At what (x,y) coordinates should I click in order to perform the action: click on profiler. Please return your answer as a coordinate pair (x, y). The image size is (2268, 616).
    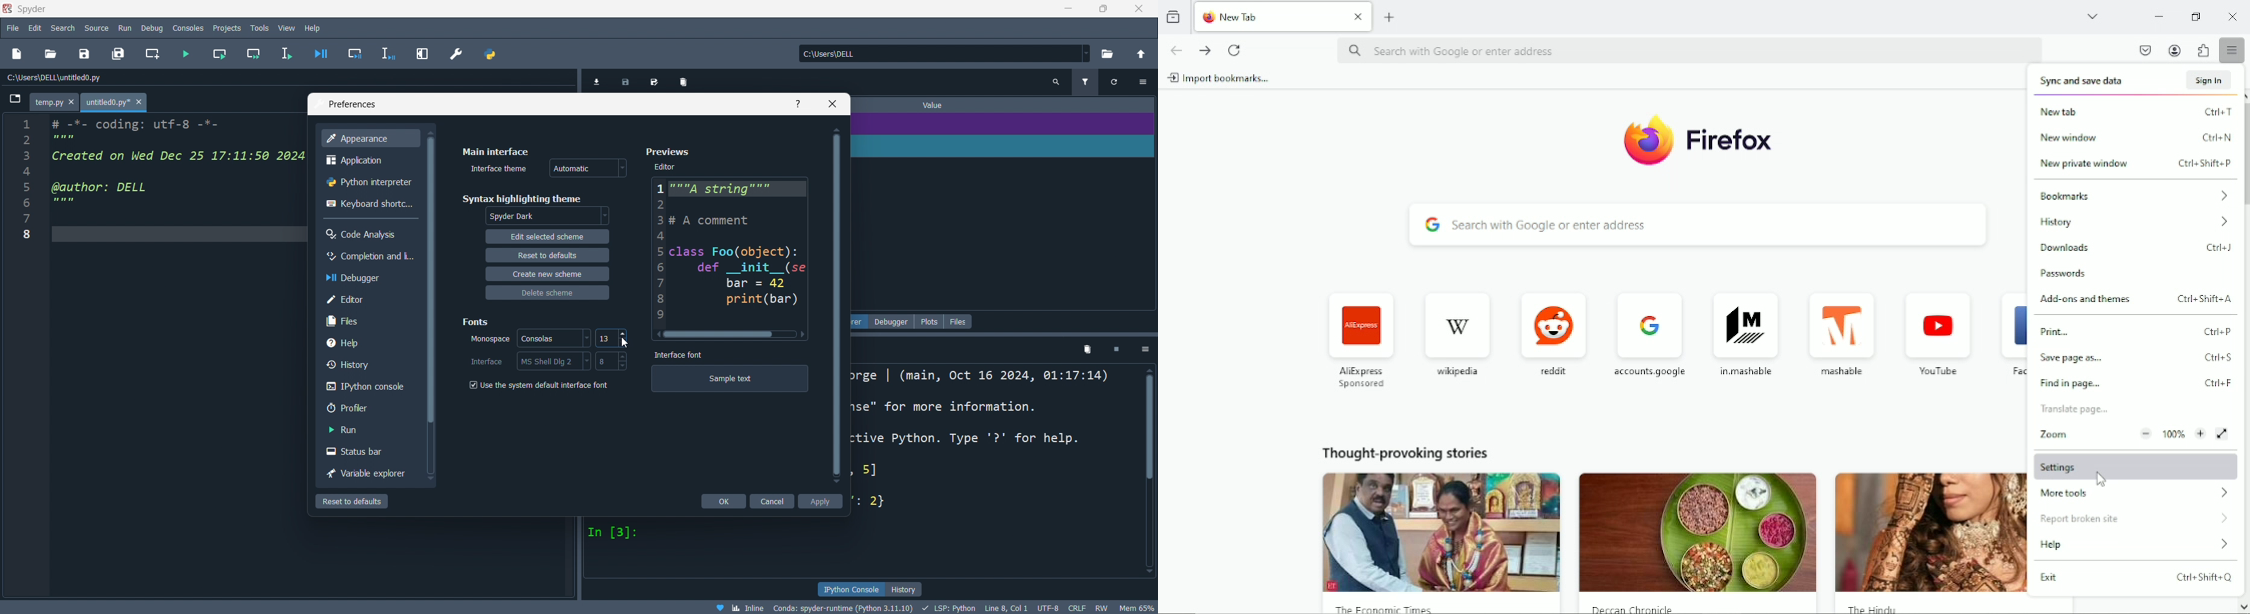
    Looking at the image, I should click on (369, 405).